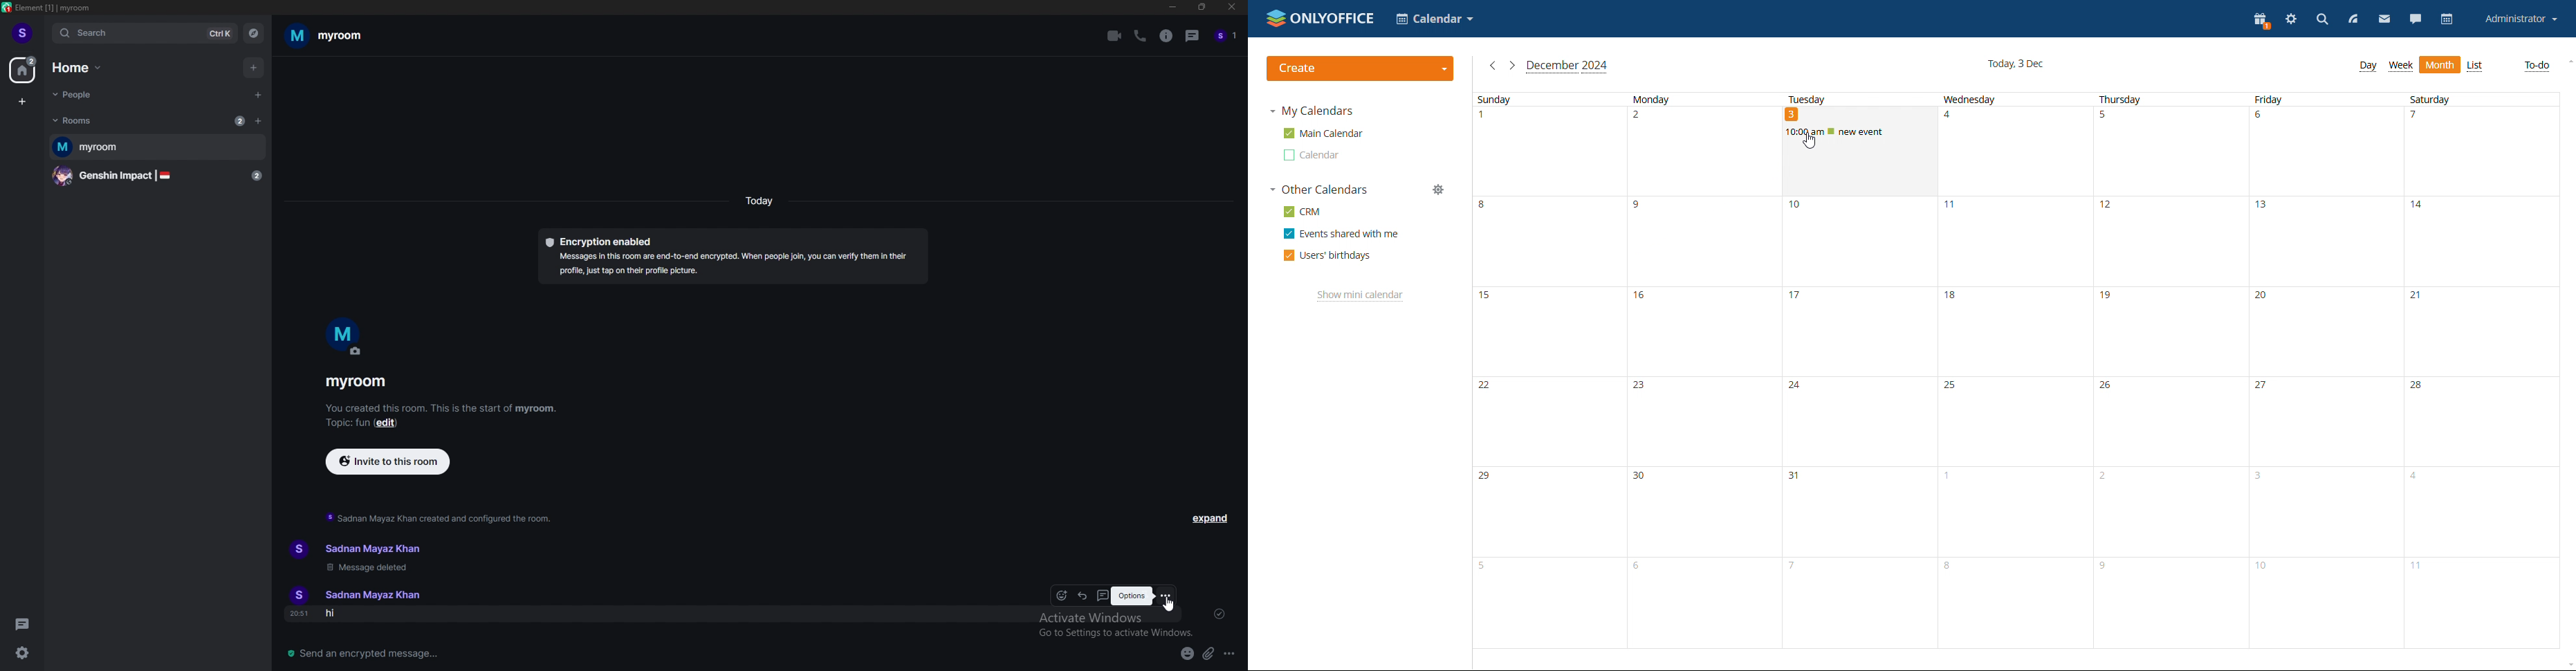  Describe the element at coordinates (1857, 242) in the screenshot. I see `10` at that location.